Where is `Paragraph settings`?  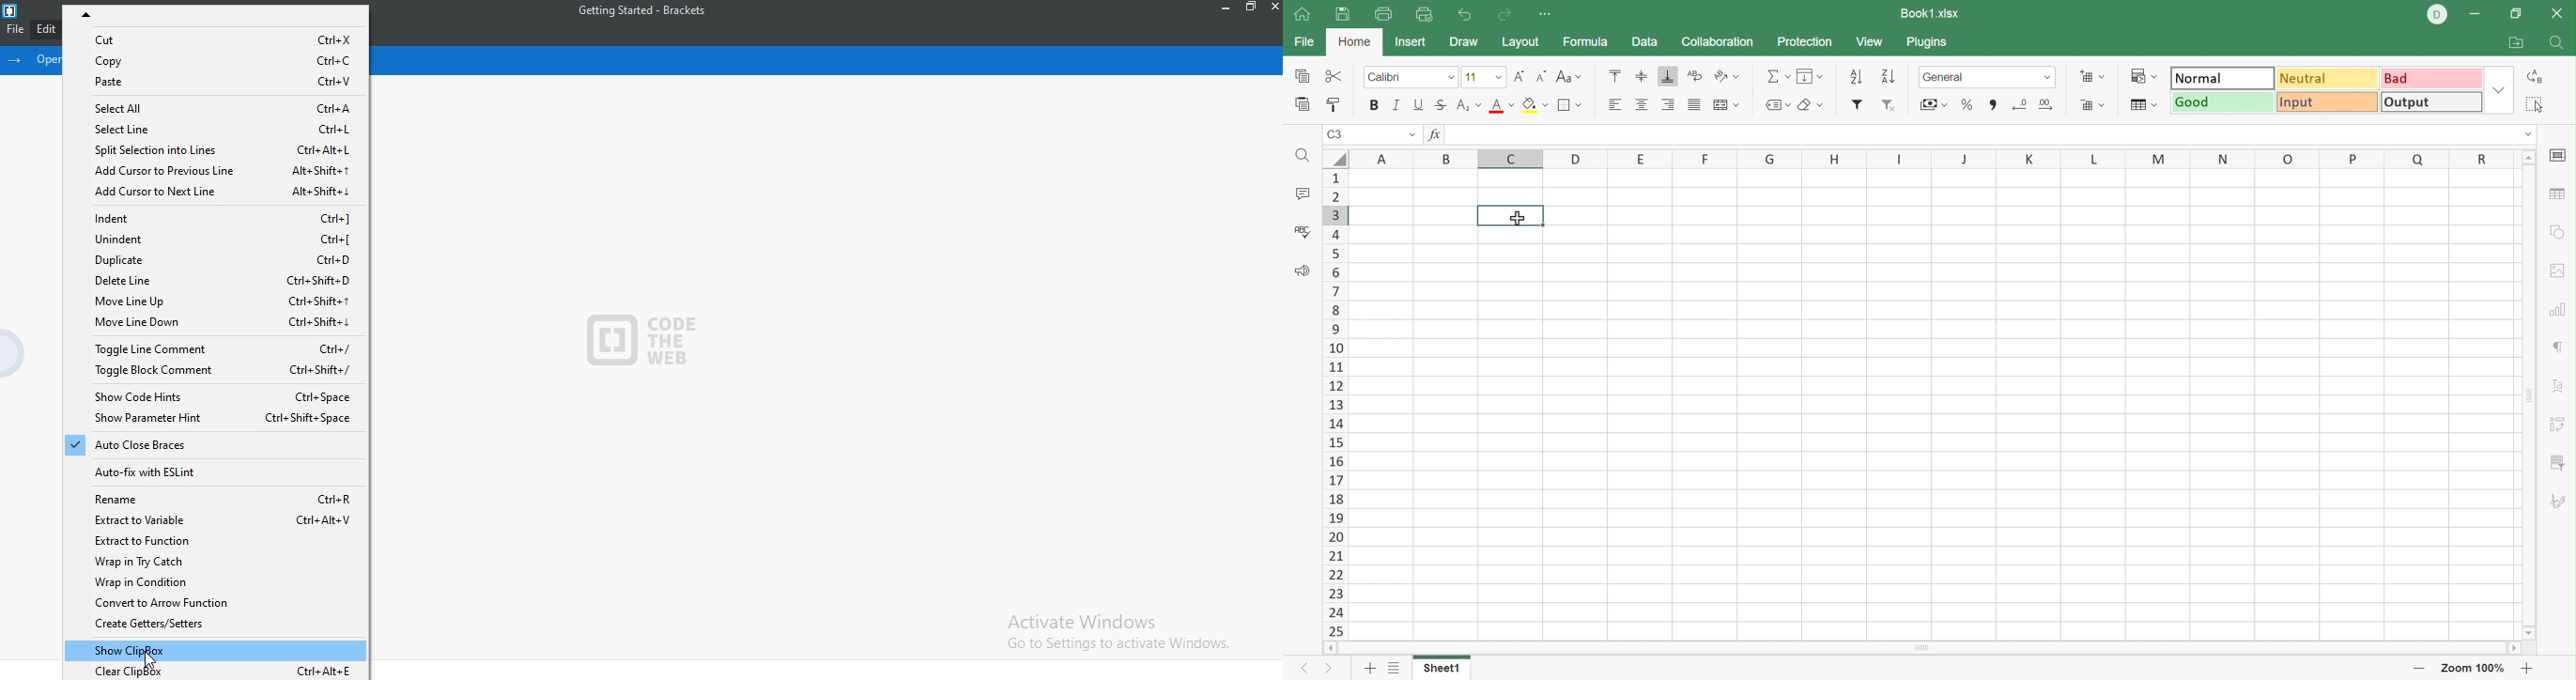 Paragraph settings is located at coordinates (2556, 347).